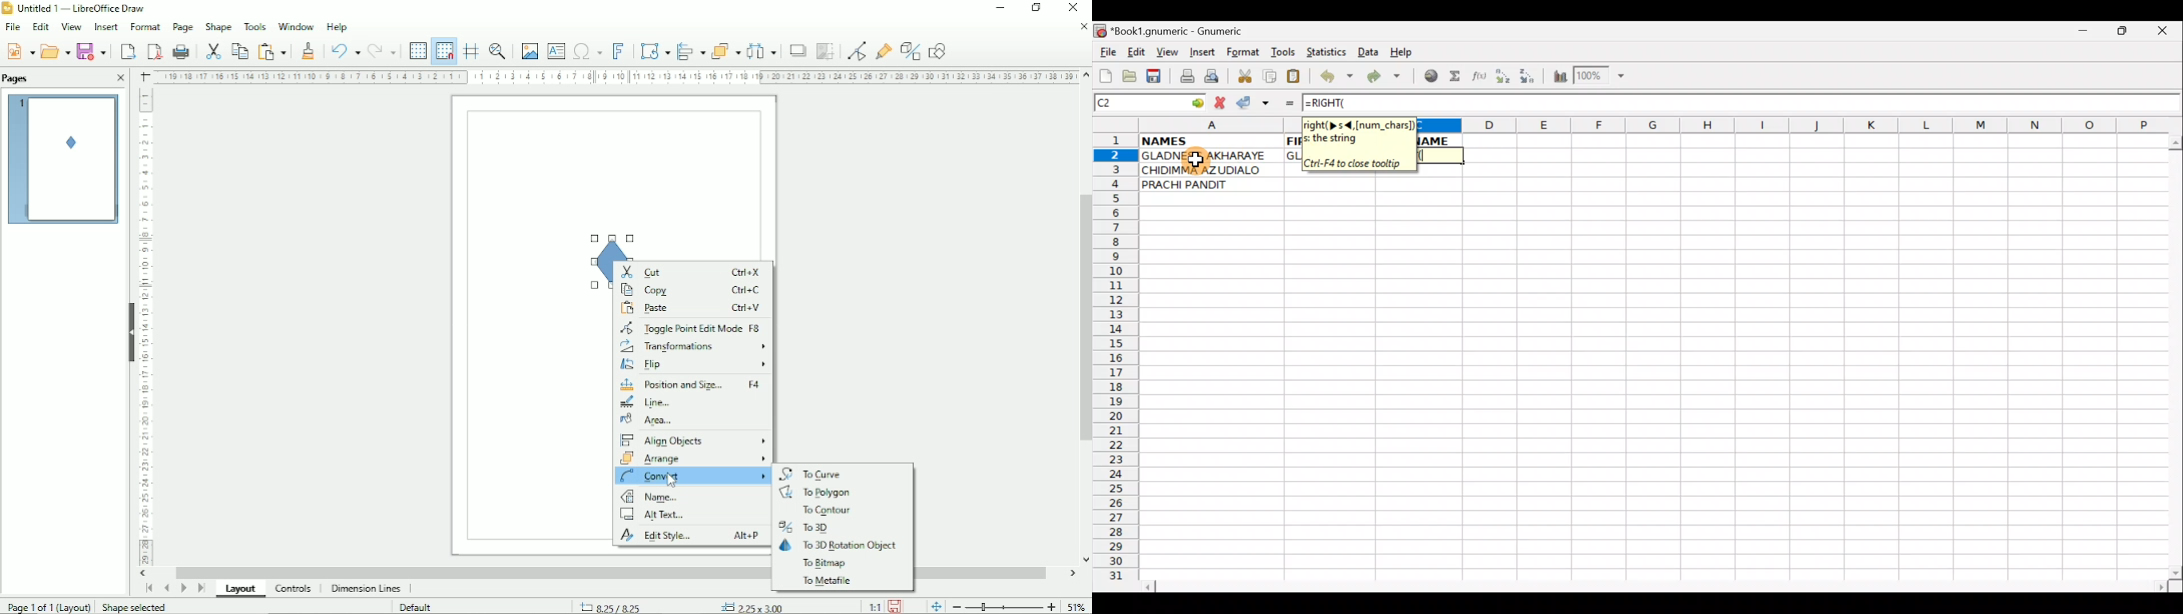 This screenshot has height=616, width=2184. I want to click on Print file, so click(1184, 77).